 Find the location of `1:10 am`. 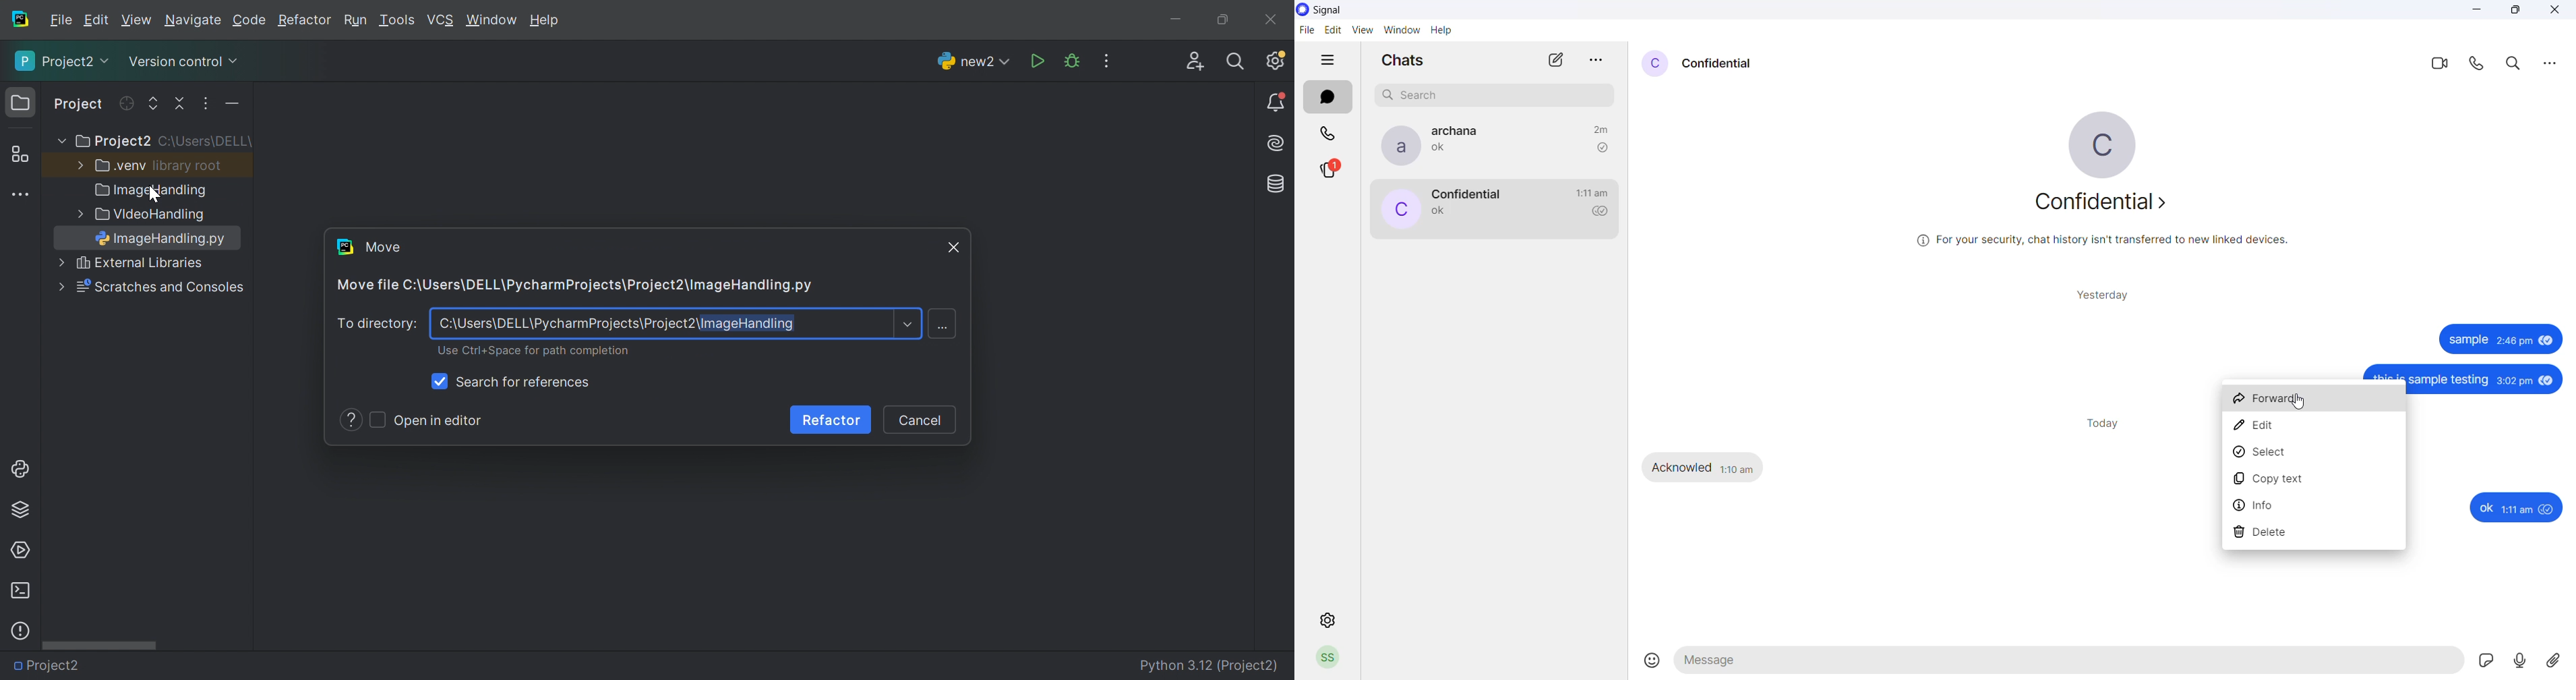

1:10 am is located at coordinates (1738, 468).